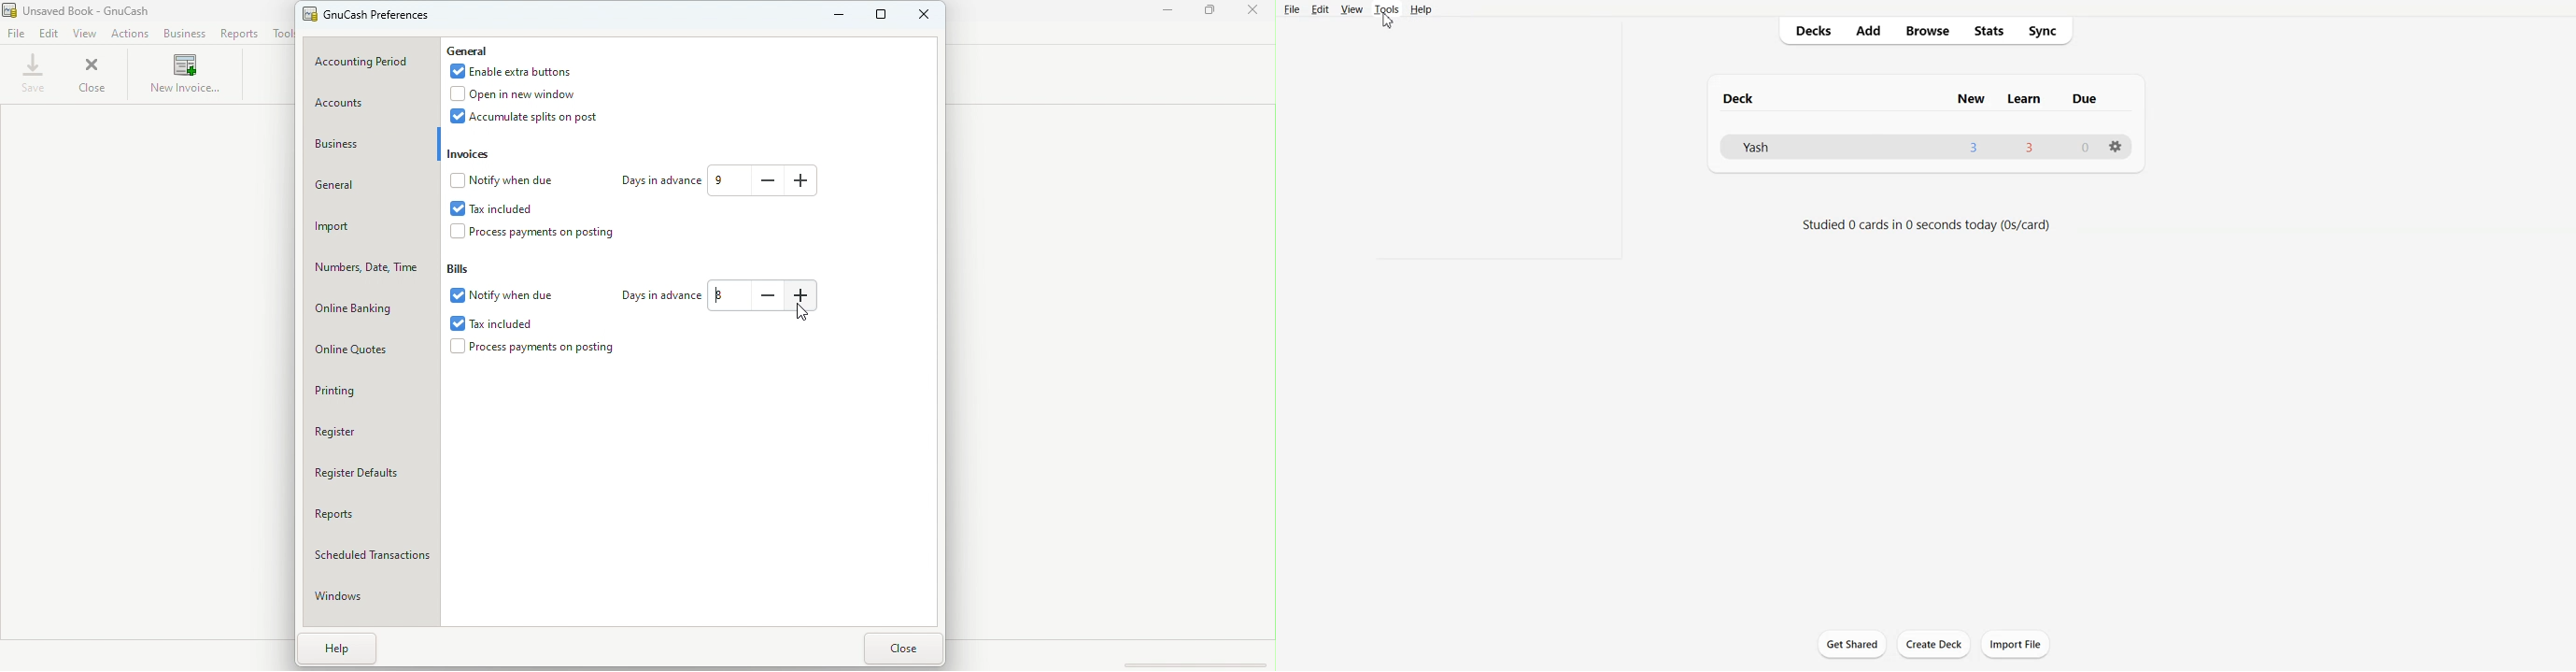 The height and width of the screenshot is (672, 2576). I want to click on Deck File, so click(1780, 146).